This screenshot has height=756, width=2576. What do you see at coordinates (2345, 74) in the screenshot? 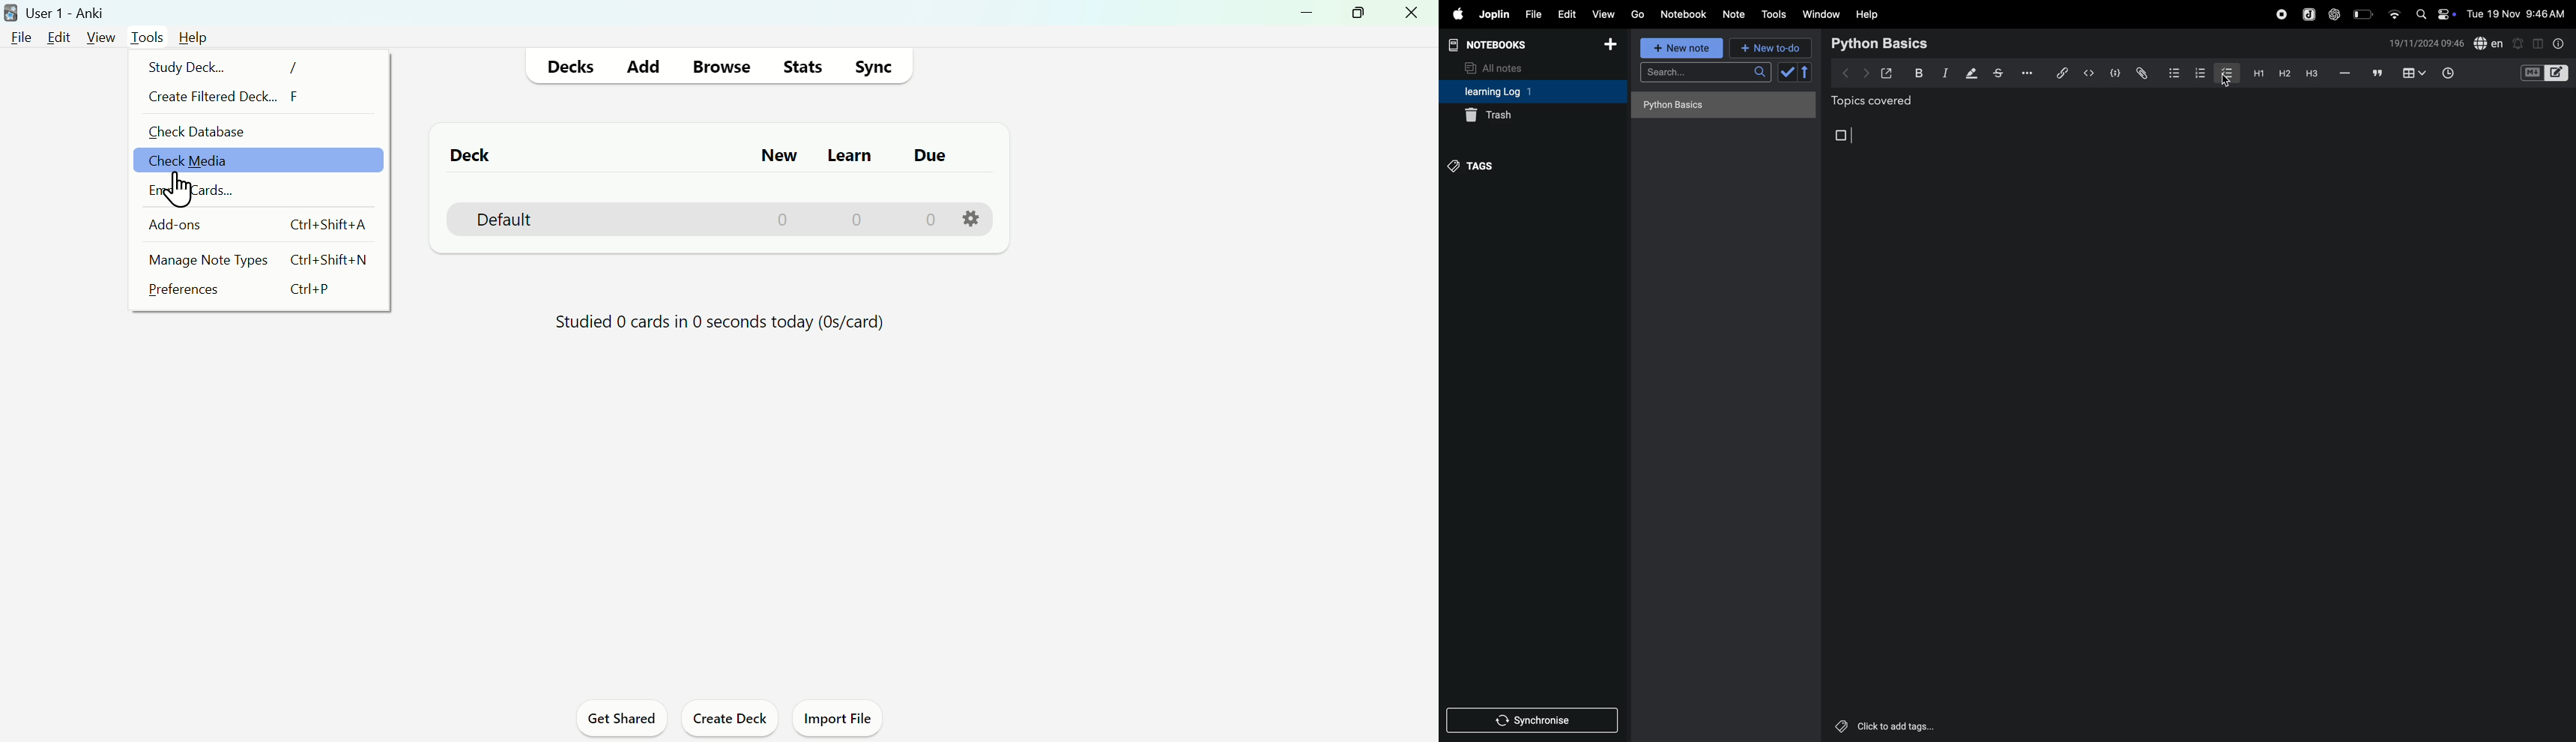
I see `hifen` at bounding box center [2345, 74].